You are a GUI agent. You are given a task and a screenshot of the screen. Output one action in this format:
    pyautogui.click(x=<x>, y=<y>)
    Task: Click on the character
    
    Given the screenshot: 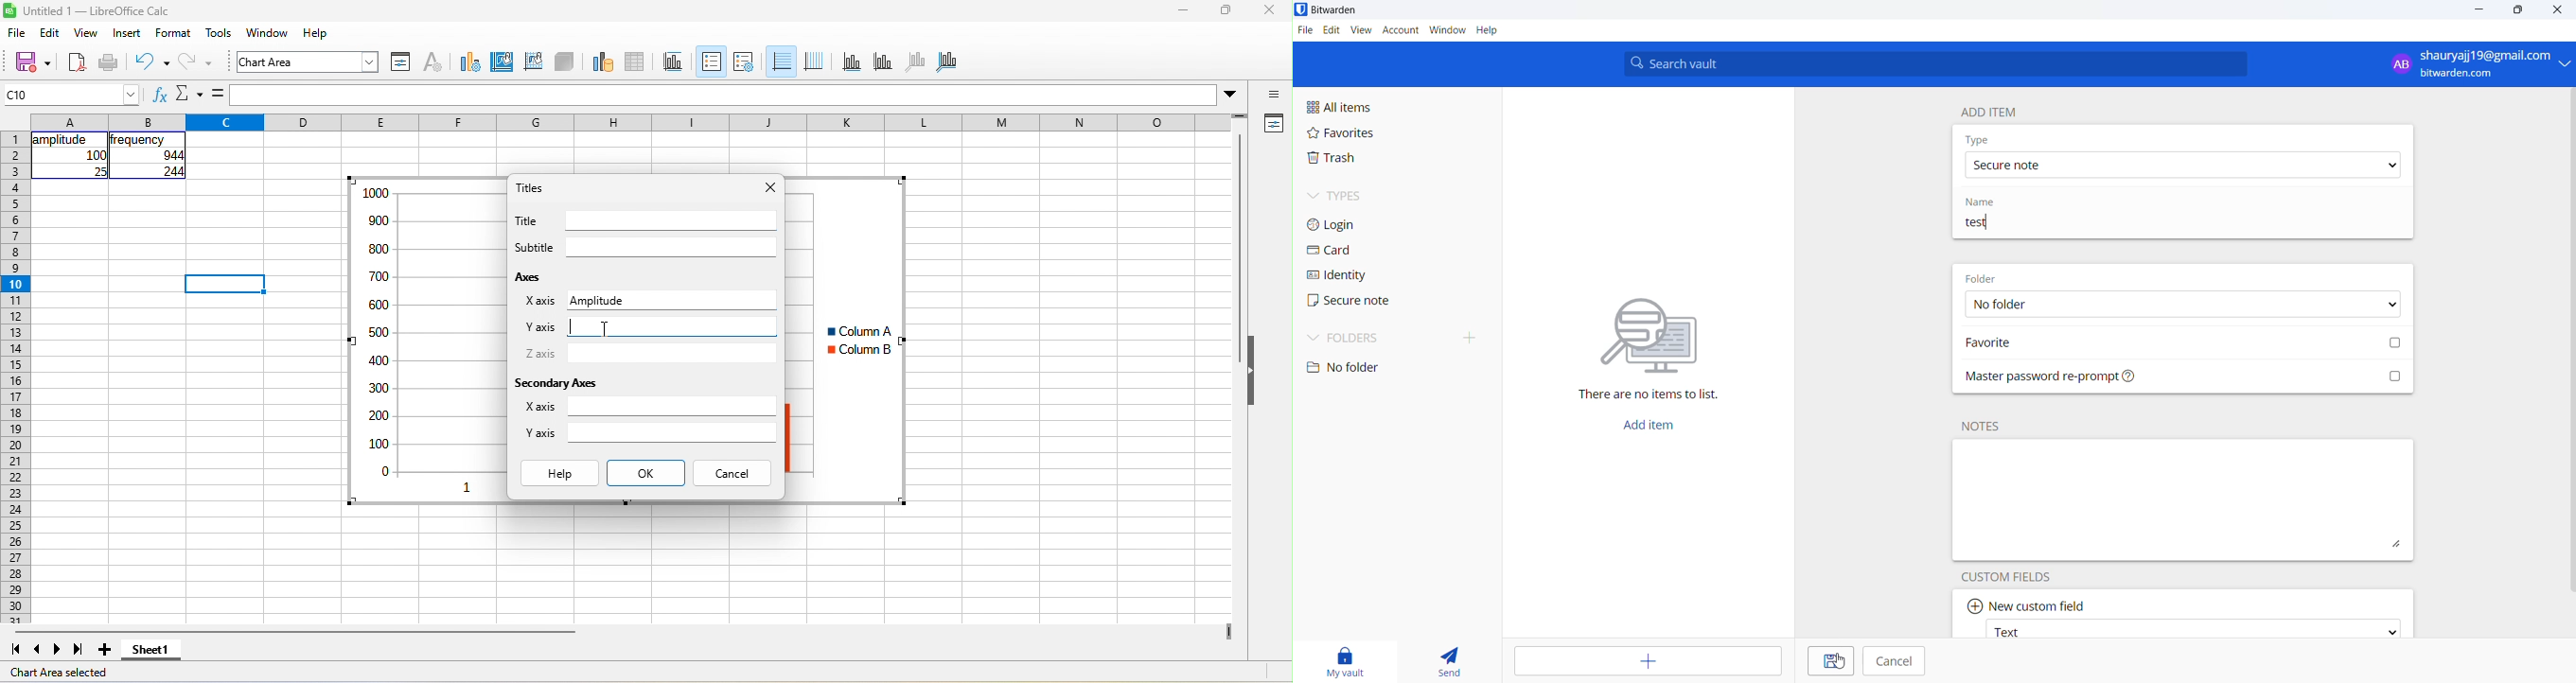 What is the action you would take?
    pyautogui.click(x=433, y=62)
    